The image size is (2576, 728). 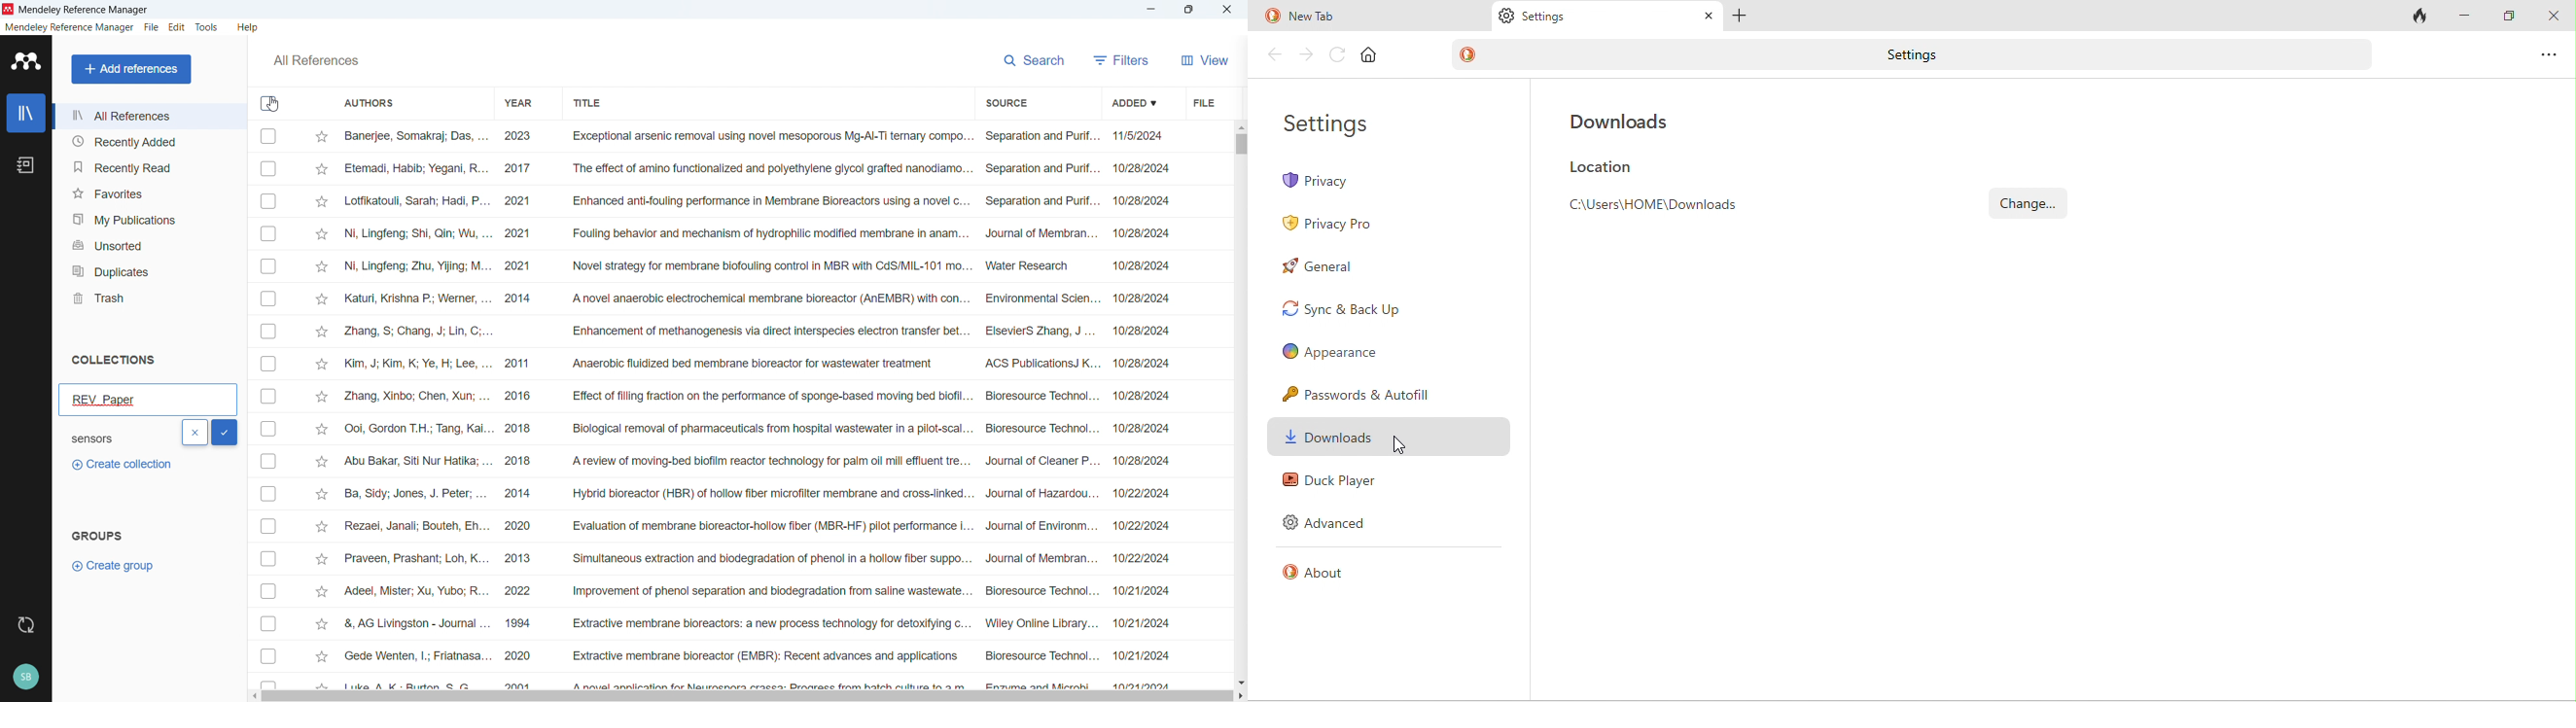 I want to click on Favourites , so click(x=149, y=192).